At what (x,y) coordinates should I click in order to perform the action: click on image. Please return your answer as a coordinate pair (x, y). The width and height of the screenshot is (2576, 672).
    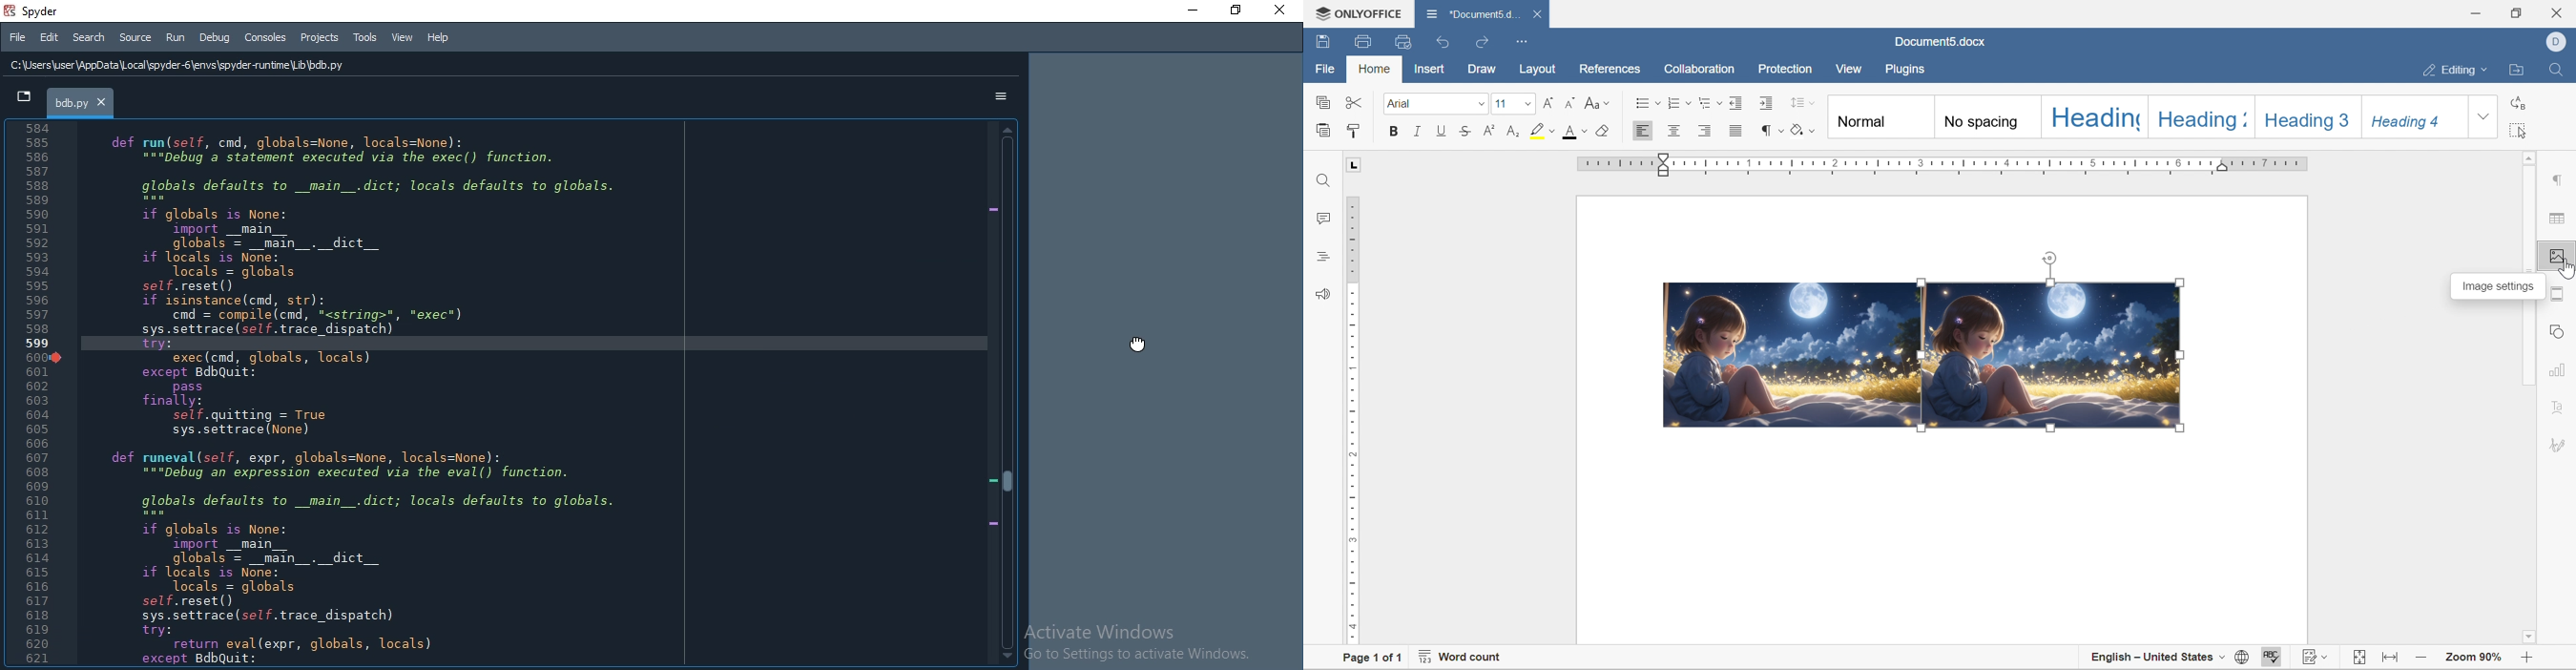
    Looking at the image, I should click on (2054, 356).